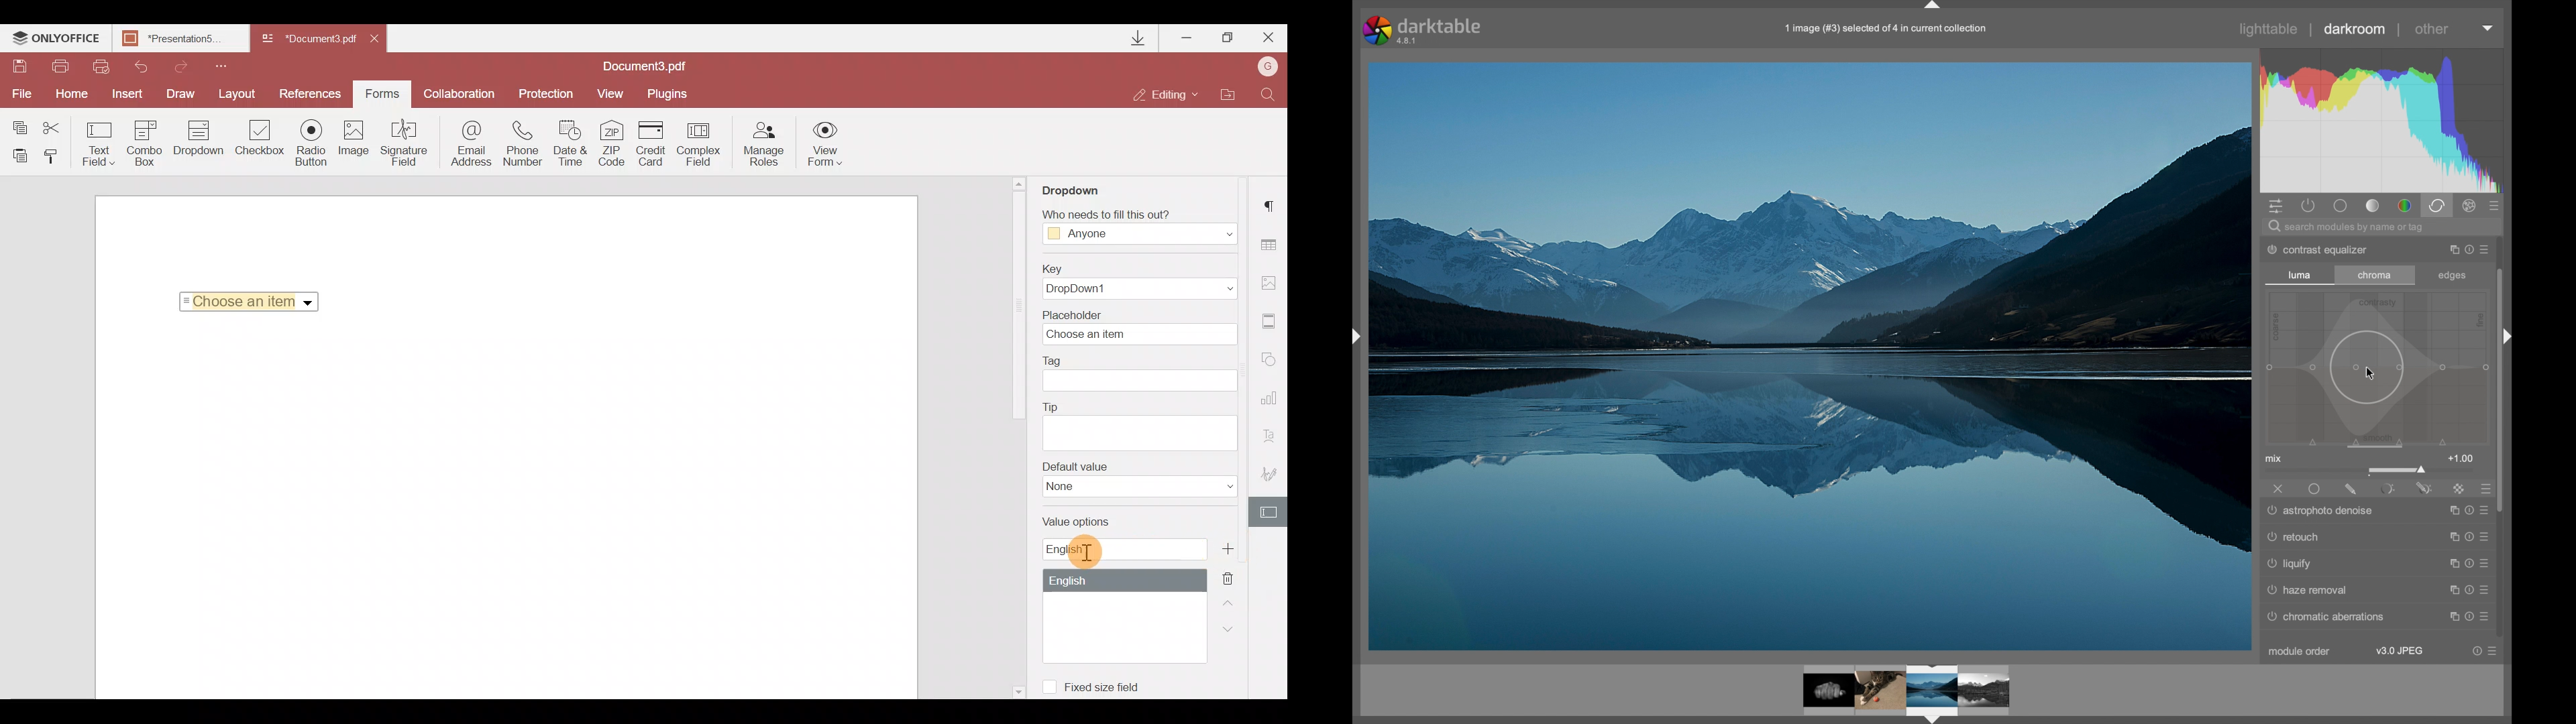  I want to click on Value options, so click(1124, 591).